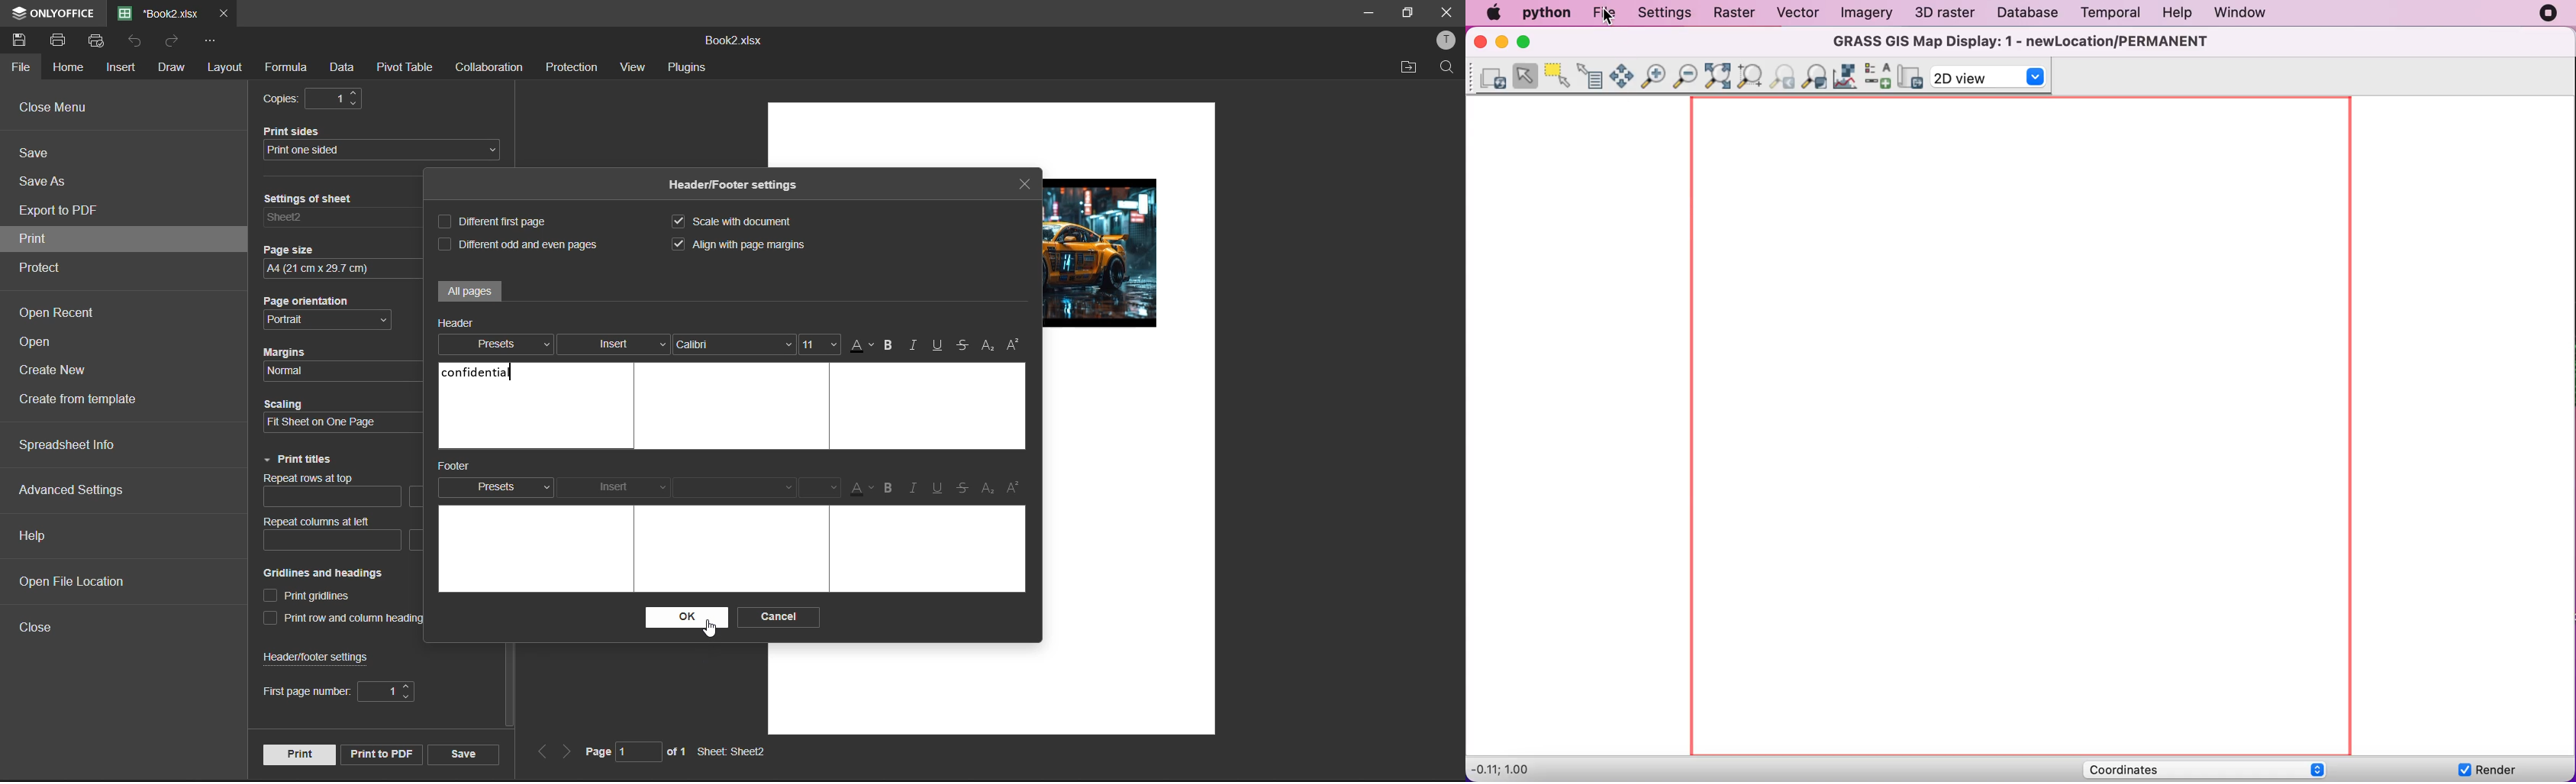 The image size is (2576, 784). What do you see at coordinates (55, 107) in the screenshot?
I see `close menu` at bounding box center [55, 107].